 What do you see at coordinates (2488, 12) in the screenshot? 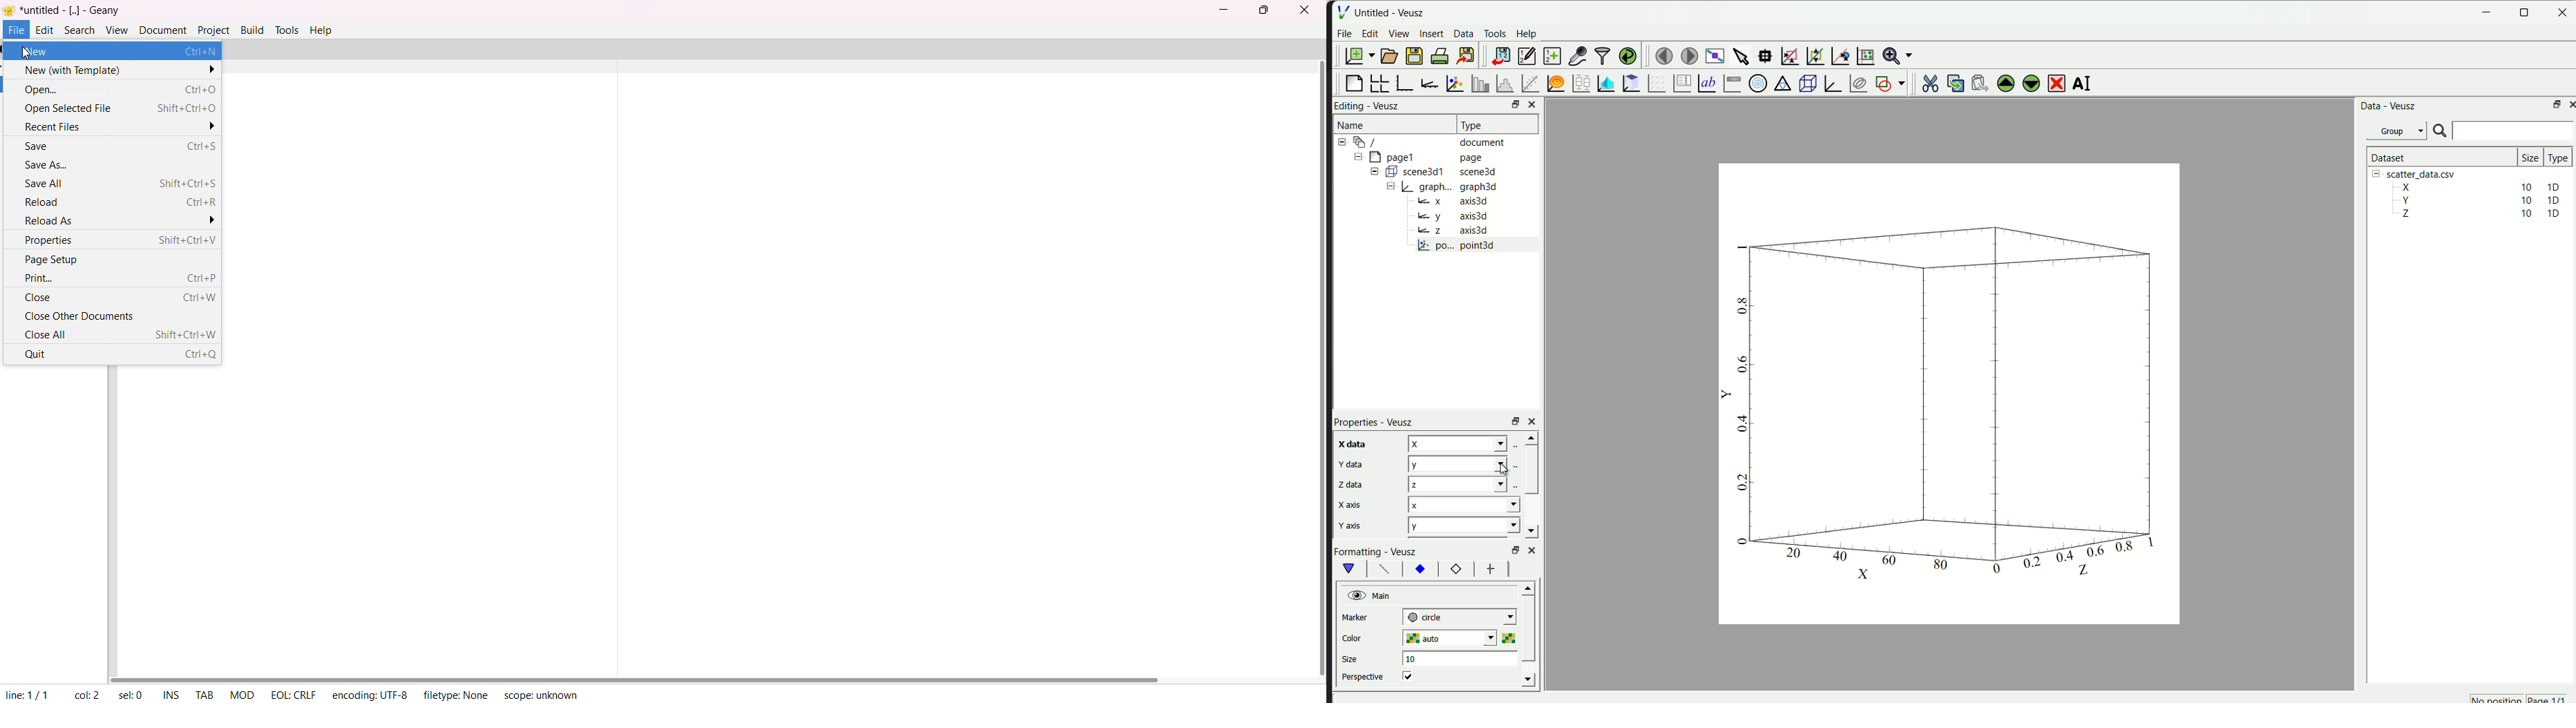
I see `Minimize` at bounding box center [2488, 12].